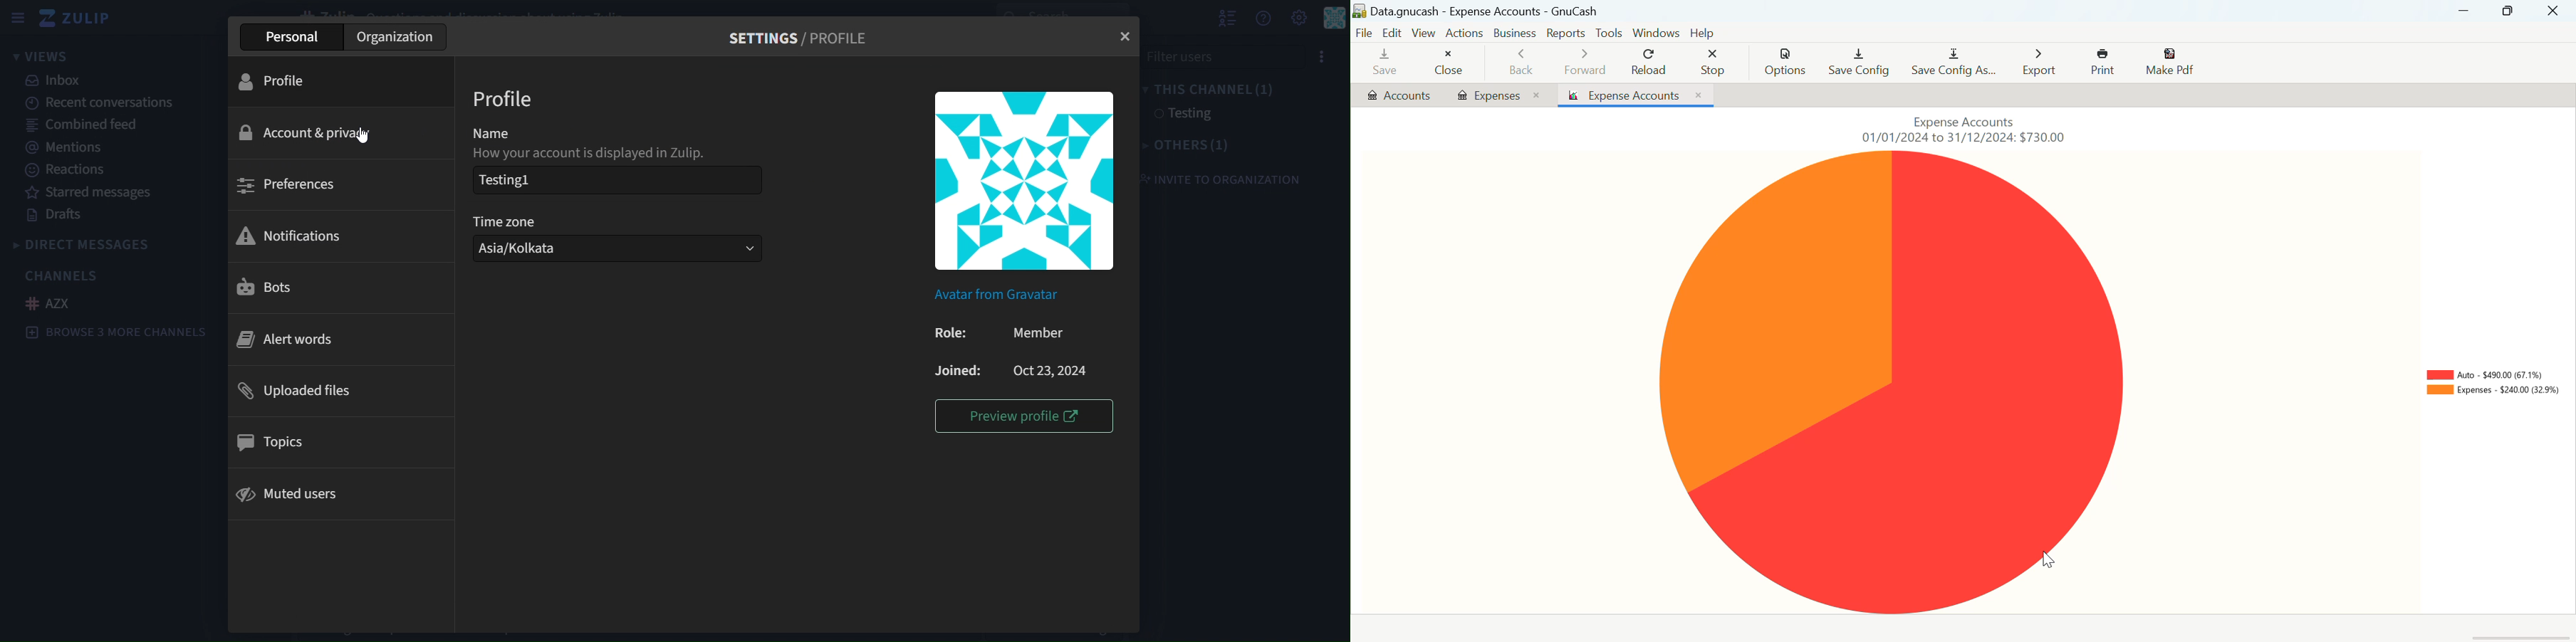 Image resolution: width=2576 pixels, height=644 pixels. I want to click on get help, so click(1263, 19).